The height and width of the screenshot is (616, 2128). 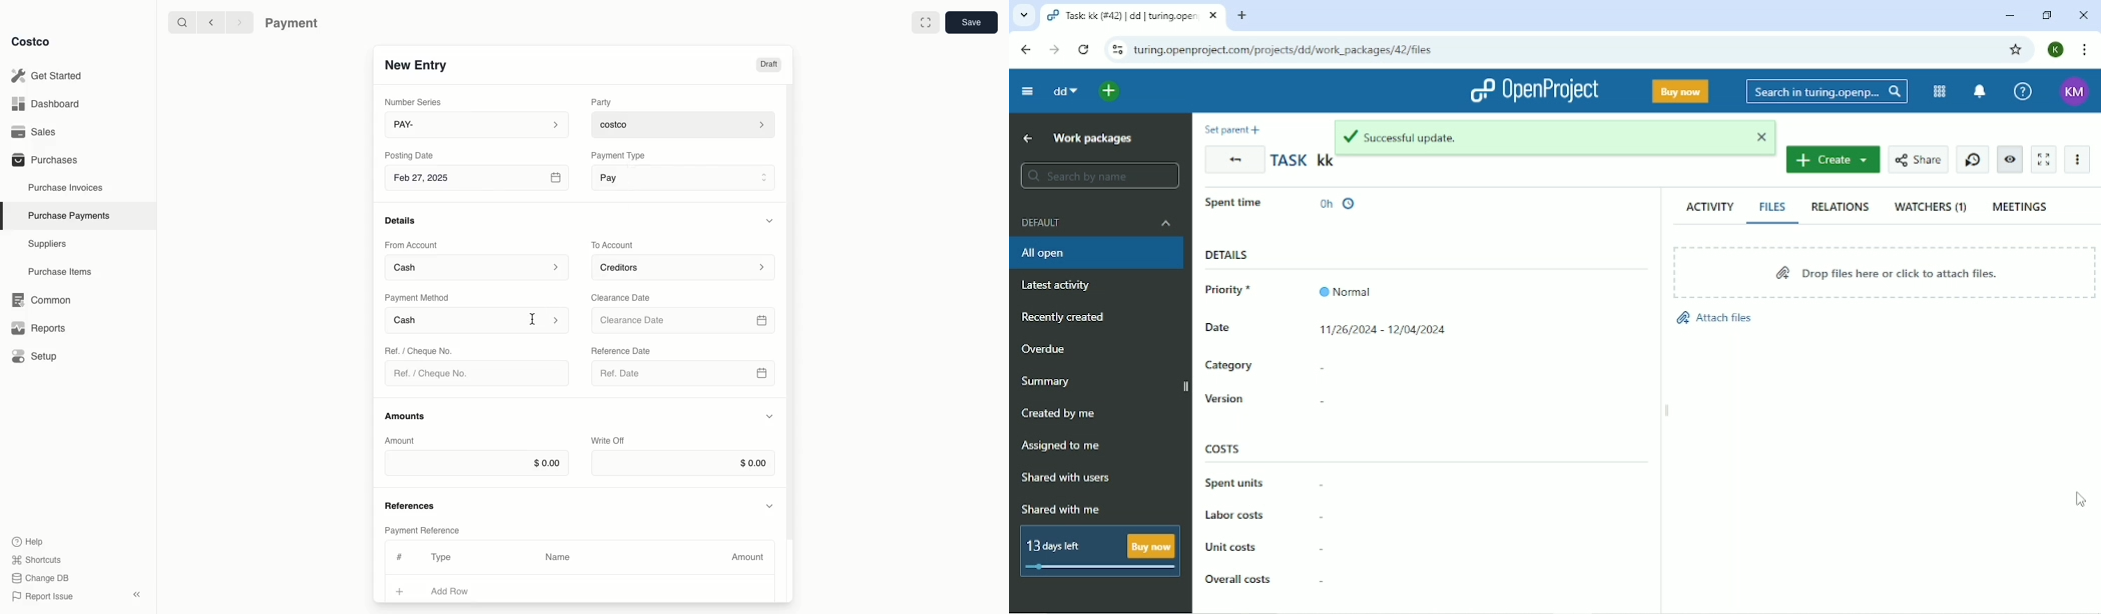 I want to click on Purchases, so click(x=44, y=159).